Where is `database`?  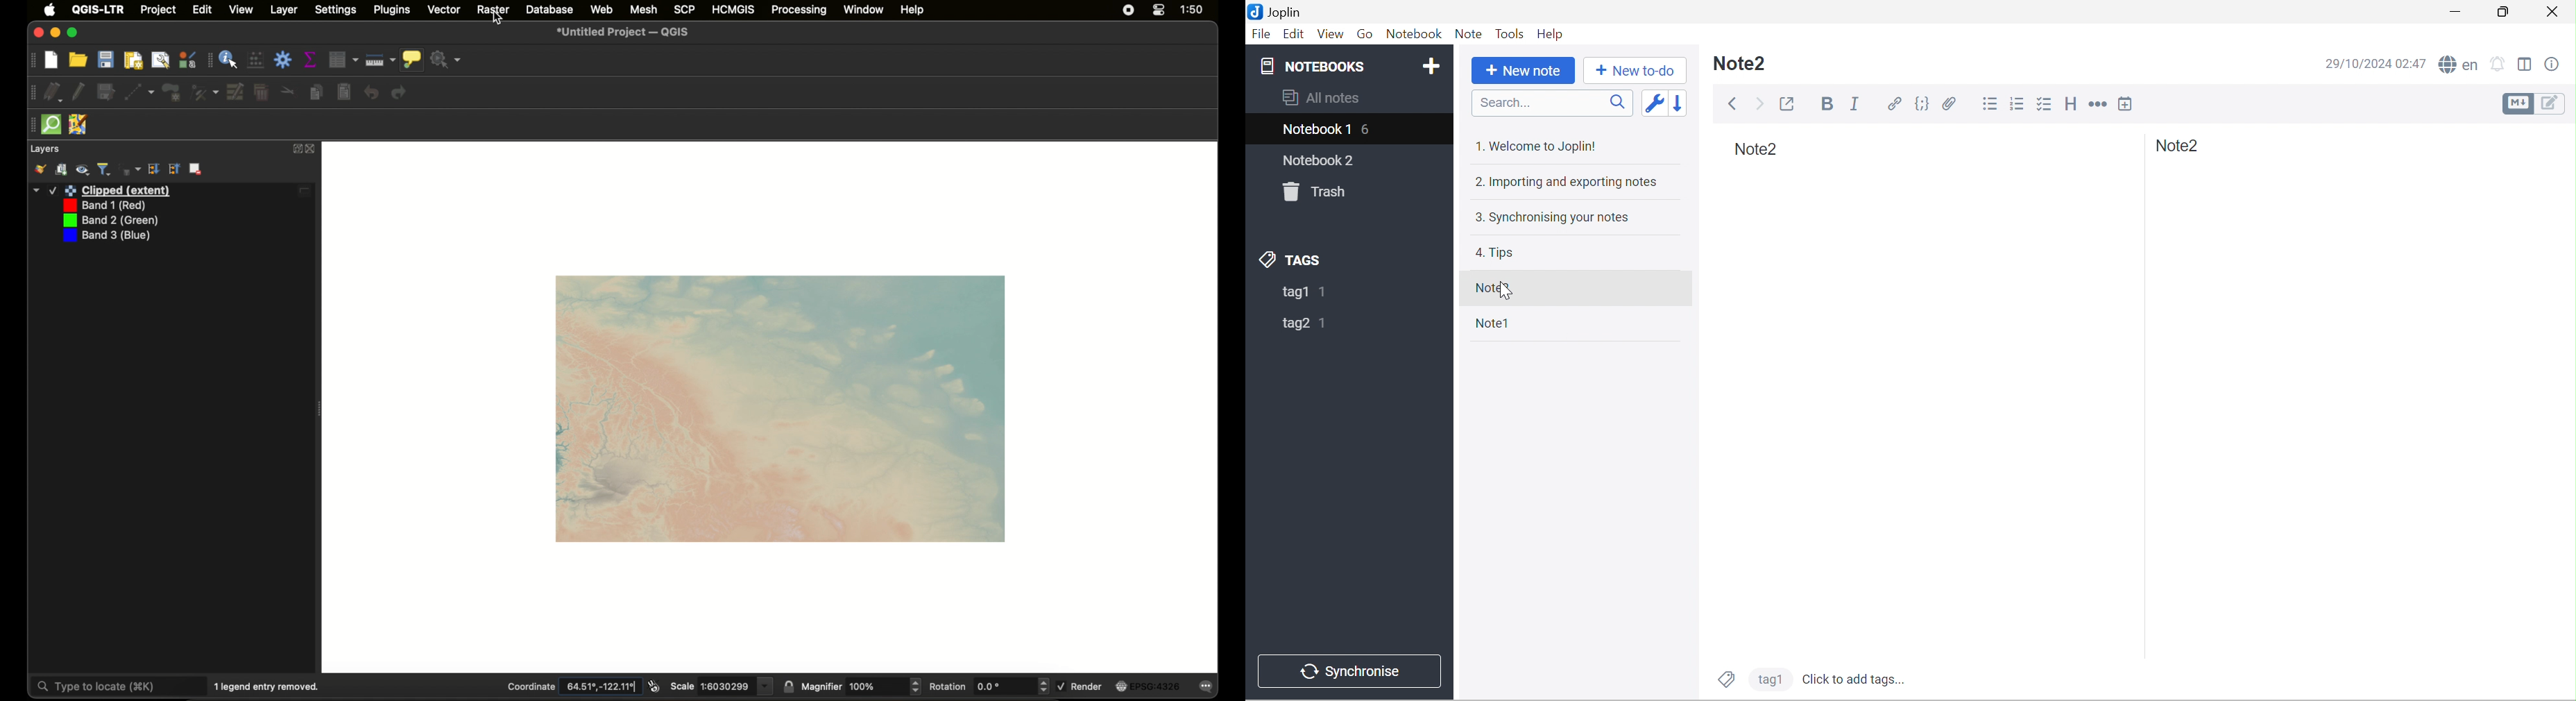
database is located at coordinates (550, 10).